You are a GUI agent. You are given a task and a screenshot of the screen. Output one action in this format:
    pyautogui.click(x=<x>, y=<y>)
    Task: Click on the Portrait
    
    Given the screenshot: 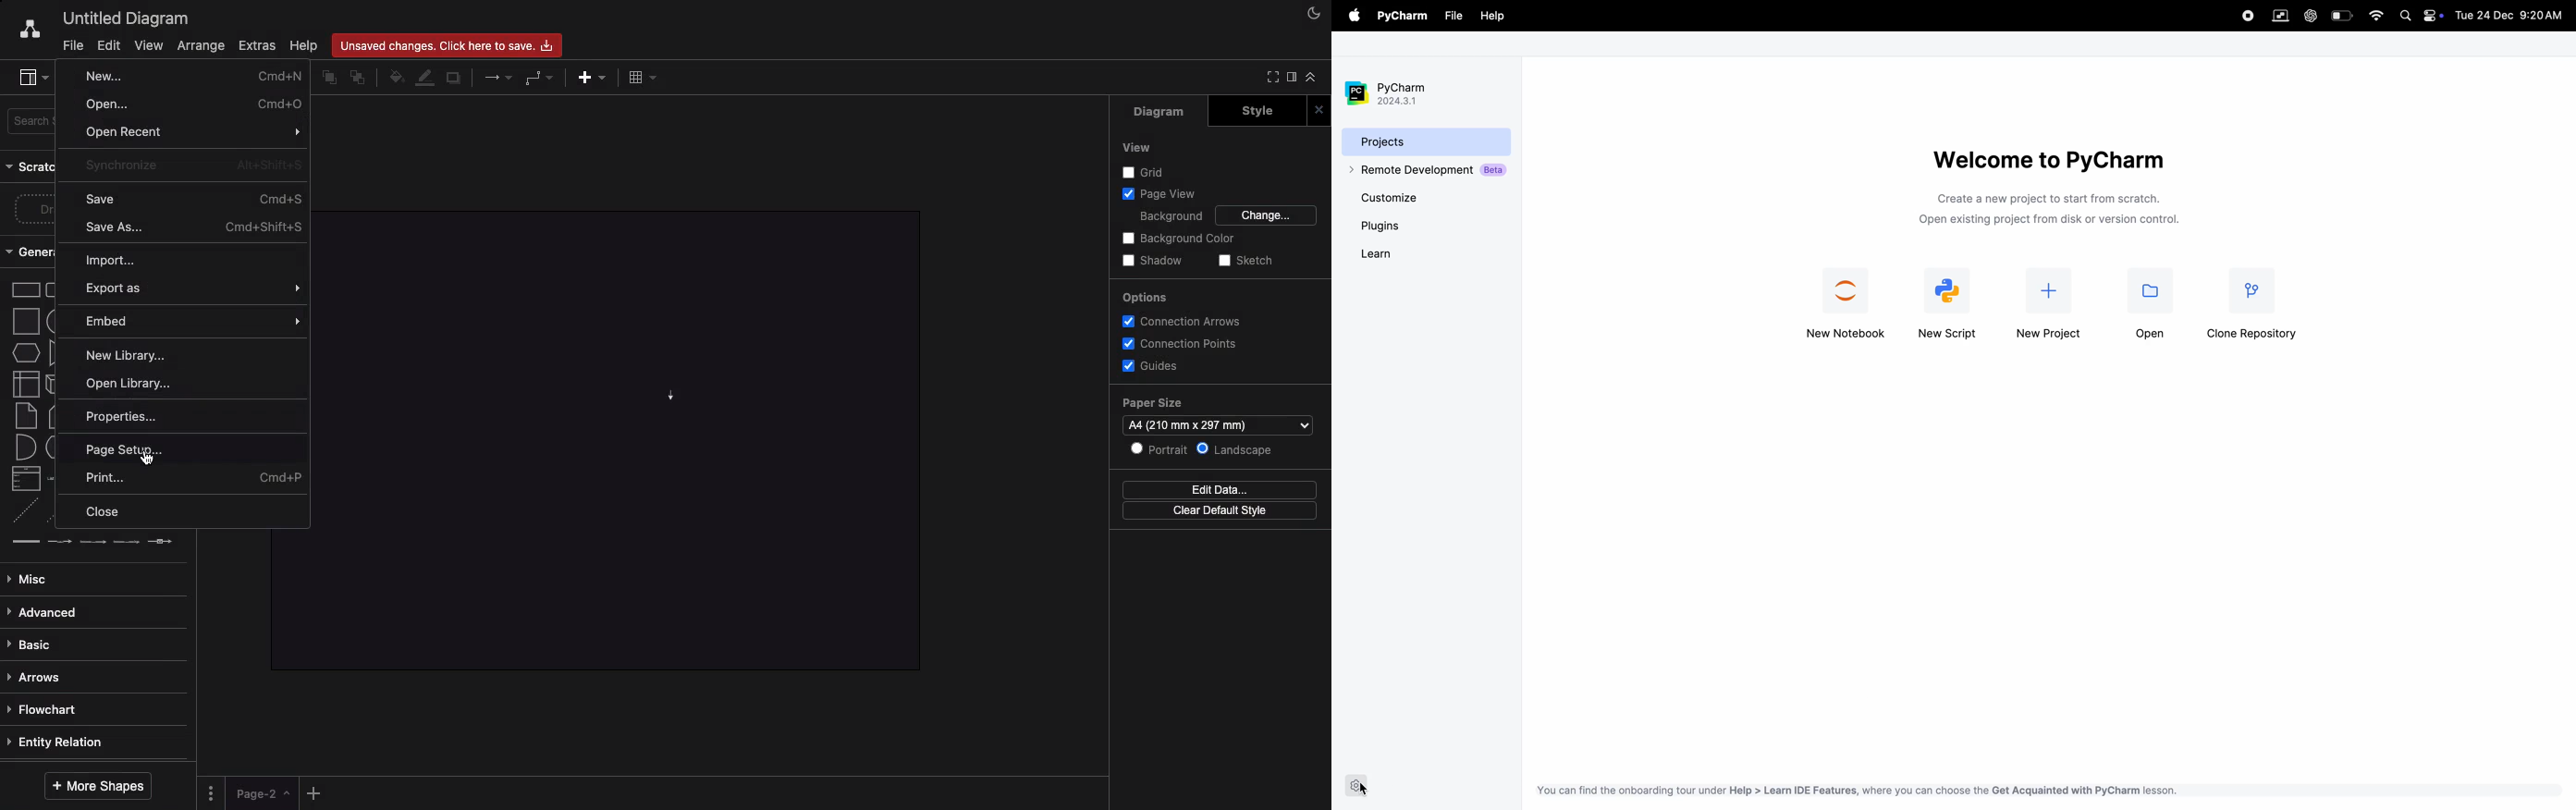 What is the action you would take?
    pyautogui.click(x=1158, y=448)
    